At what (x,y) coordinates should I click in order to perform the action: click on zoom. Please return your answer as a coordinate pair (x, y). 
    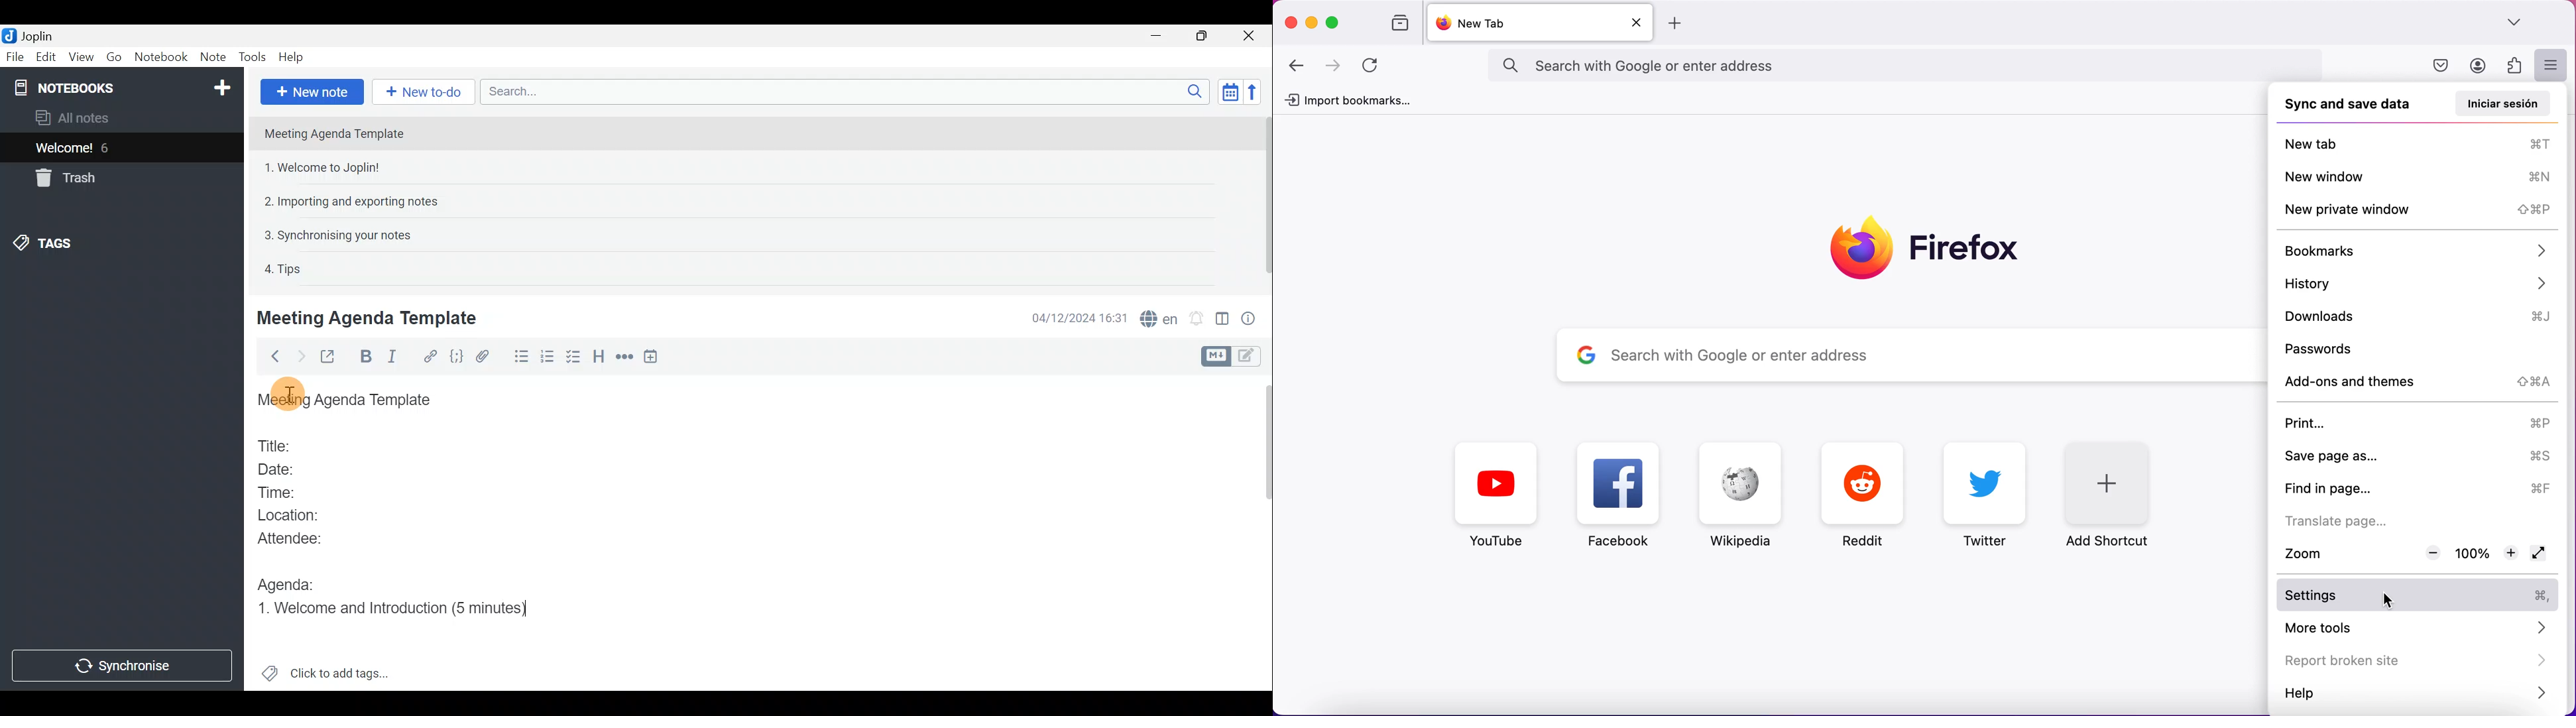
    Looking at the image, I should click on (2326, 553).